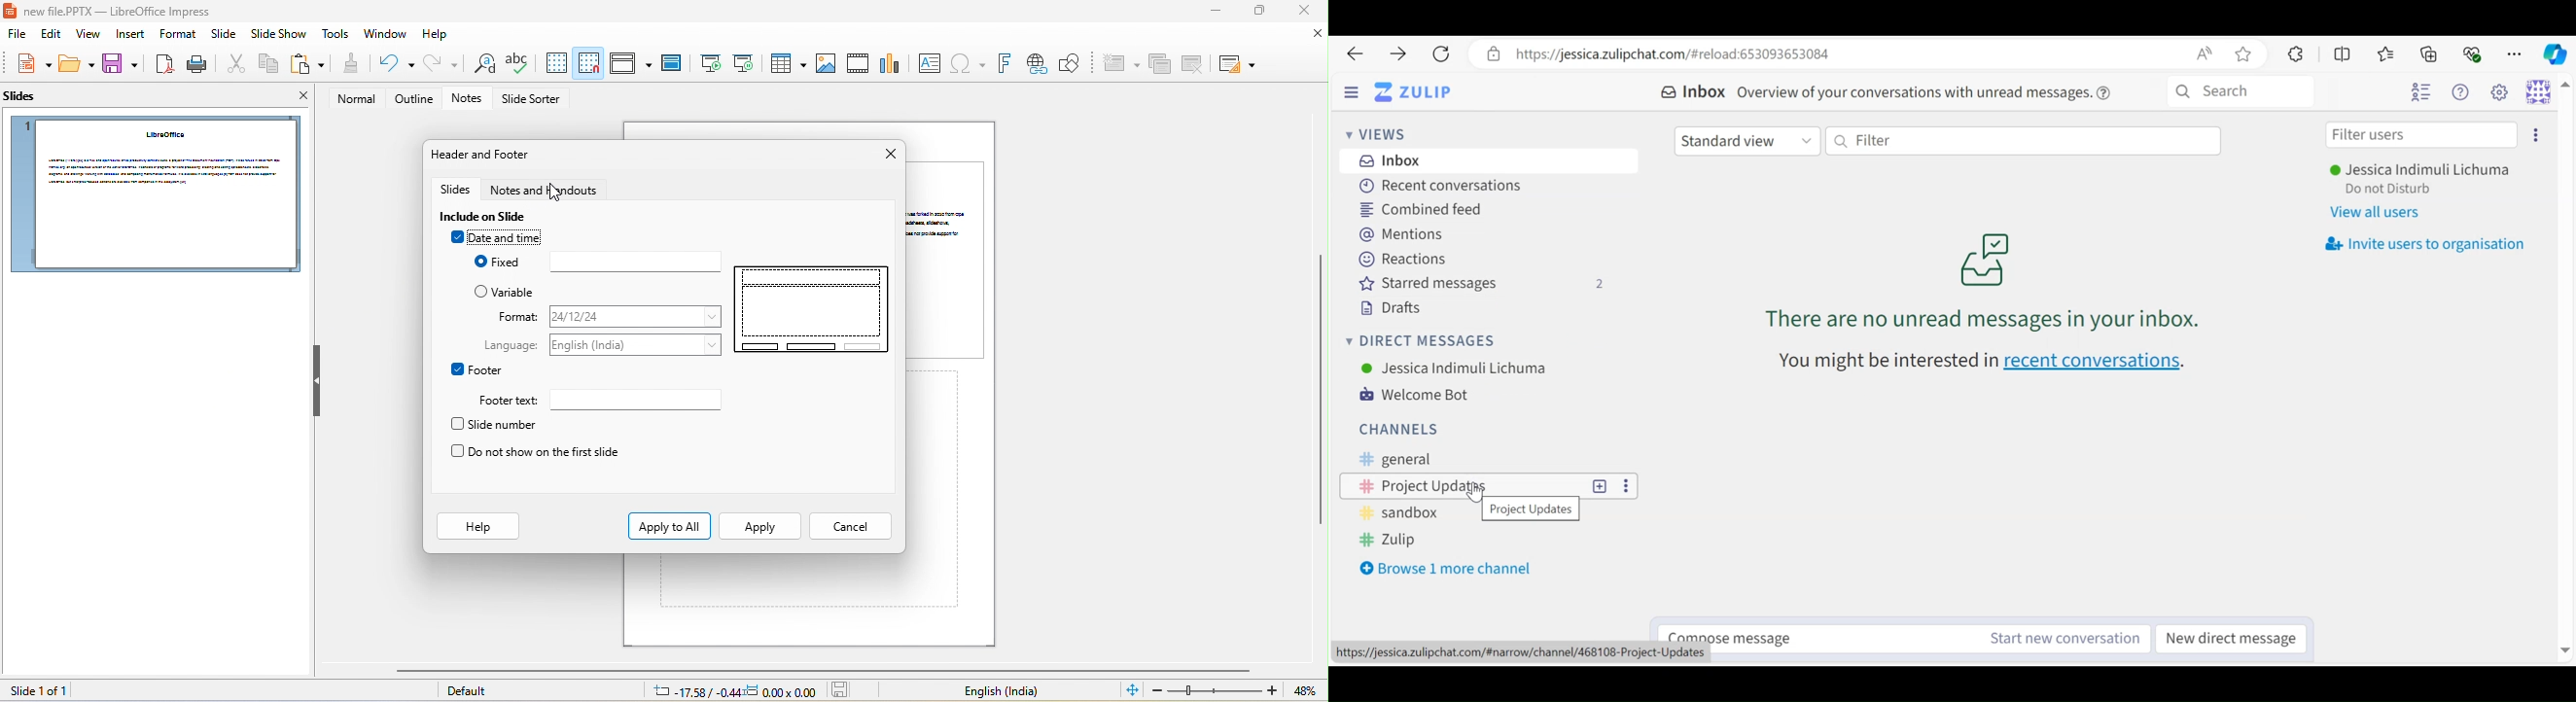  What do you see at coordinates (589, 62) in the screenshot?
I see `snap to grid` at bounding box center [589, 62].